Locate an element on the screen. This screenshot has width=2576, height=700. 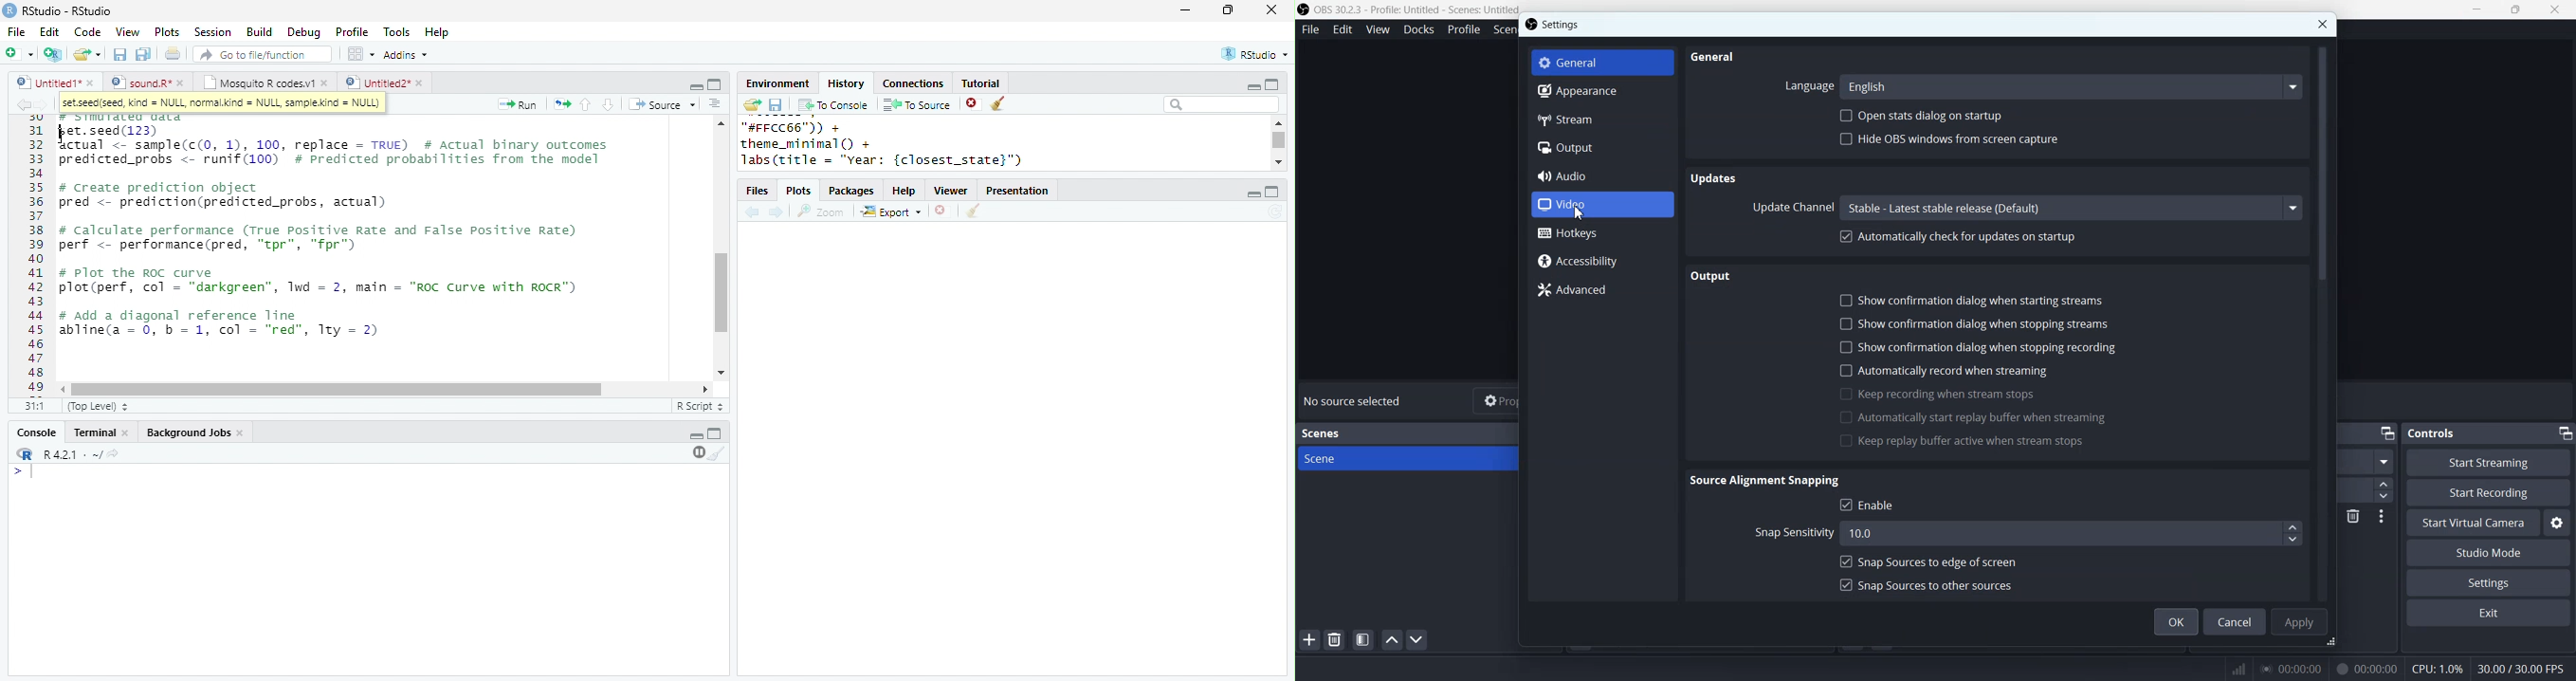
open file is located at coordinates (87, 54).